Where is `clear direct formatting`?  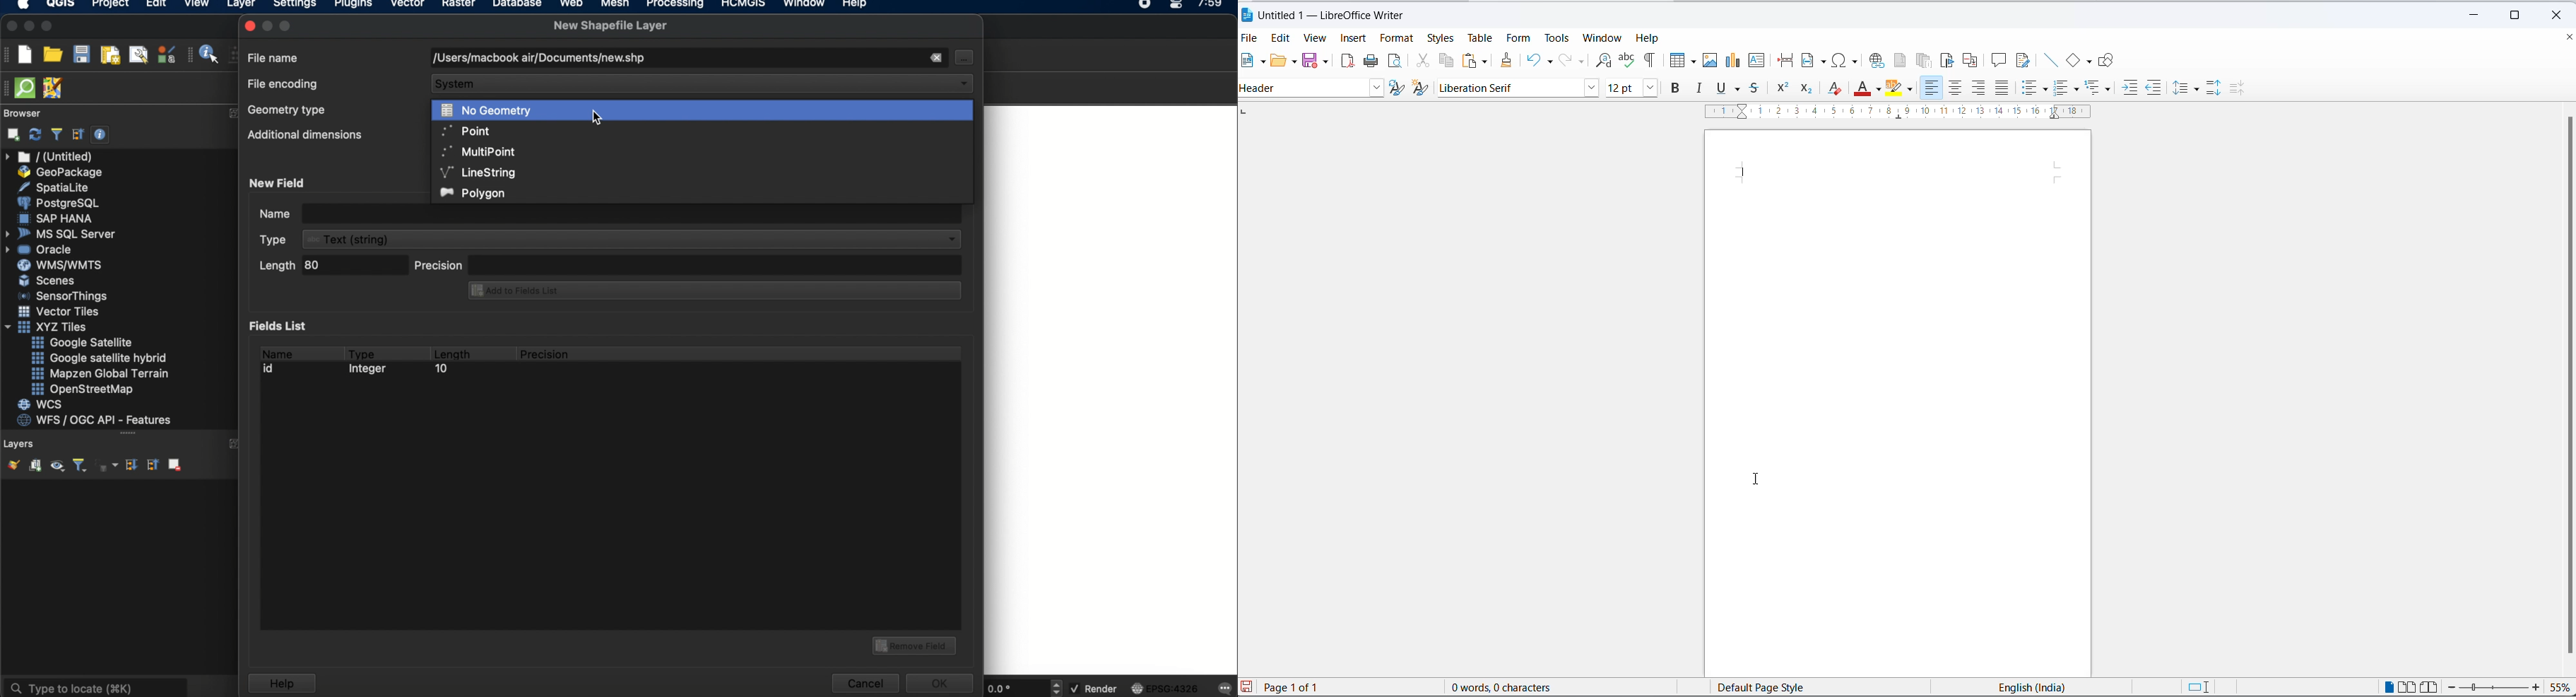
clear direct formatting is located at coordinates (1836, 88).